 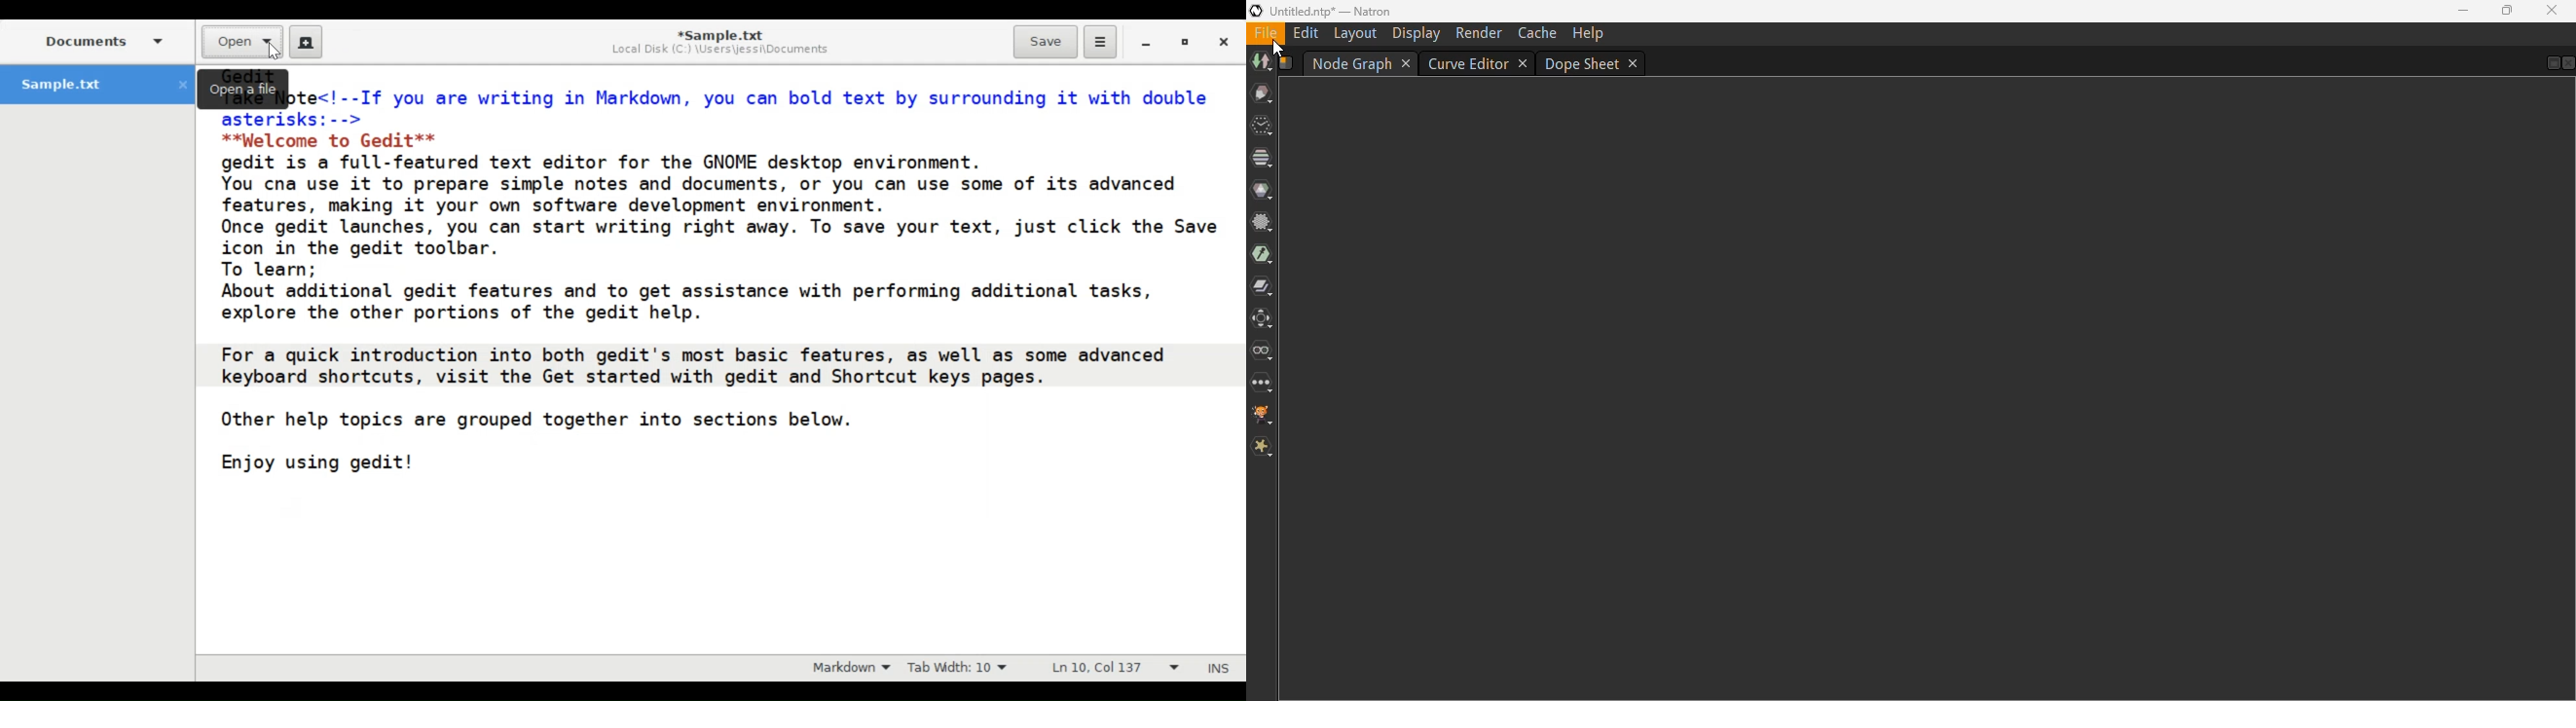 What do you see at coordinates (1220, 668) in the screenshot?
I see `INS` at bounding box center [1220, 668].